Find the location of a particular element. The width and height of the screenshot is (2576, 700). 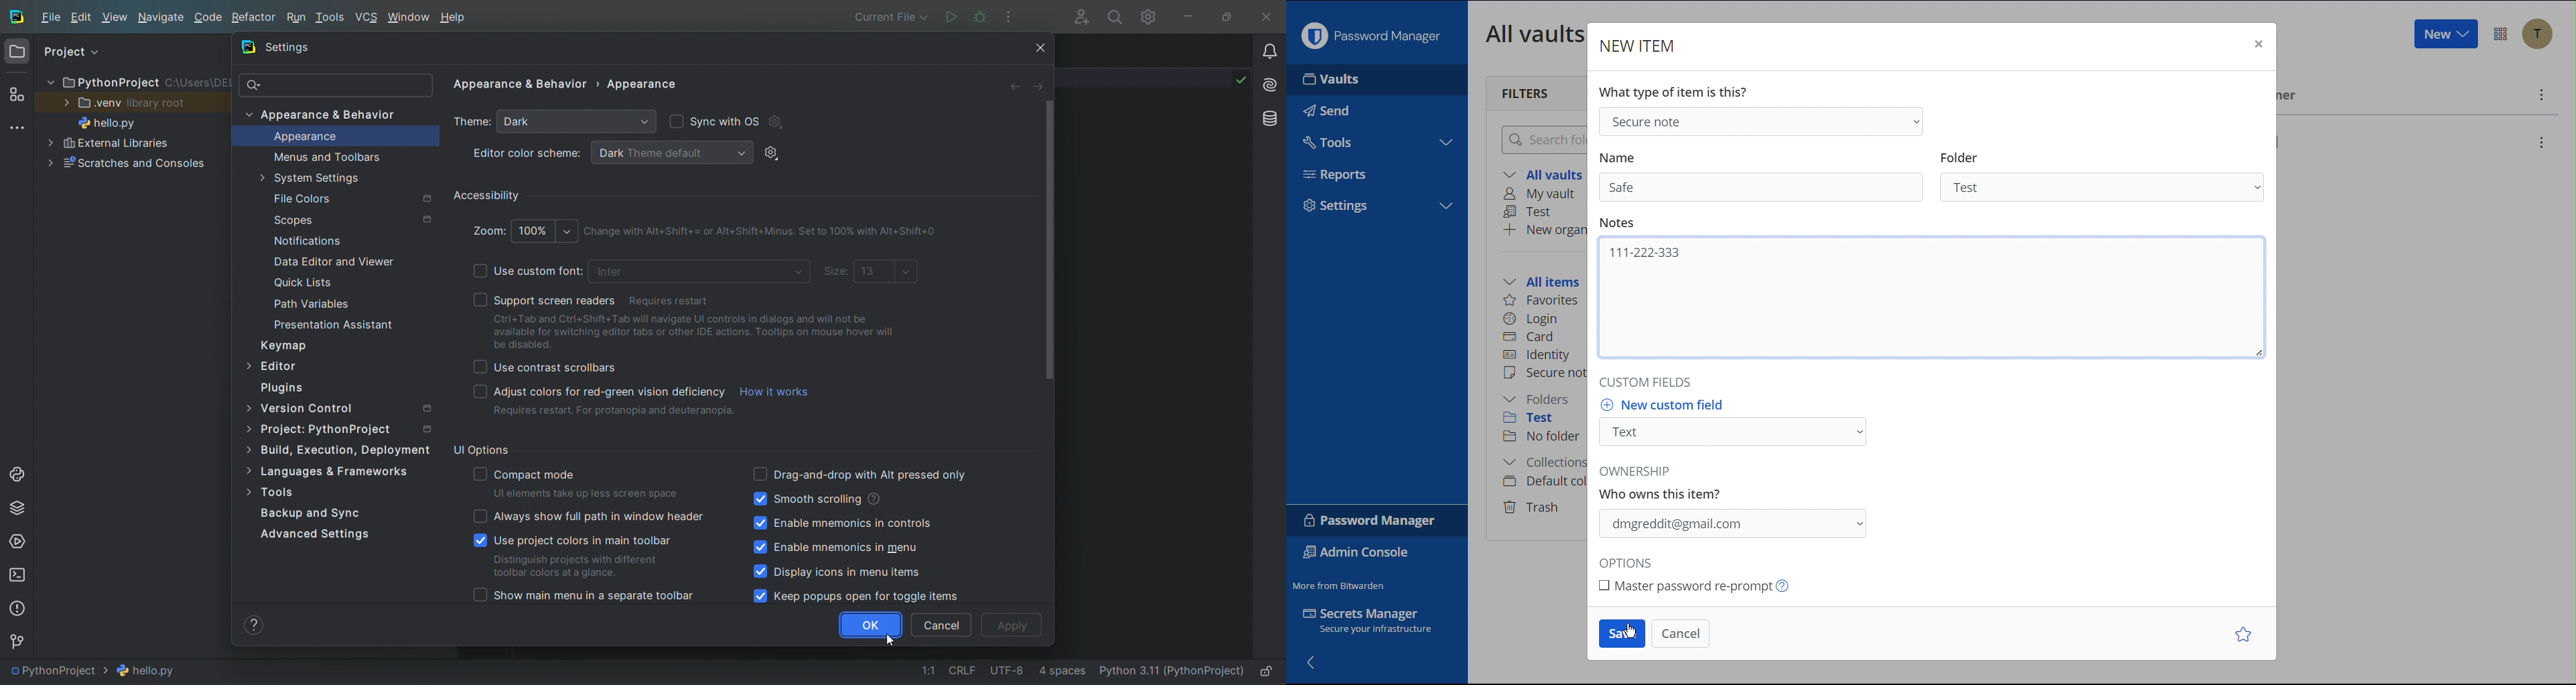

collab is located at coordinates (1082, 17).